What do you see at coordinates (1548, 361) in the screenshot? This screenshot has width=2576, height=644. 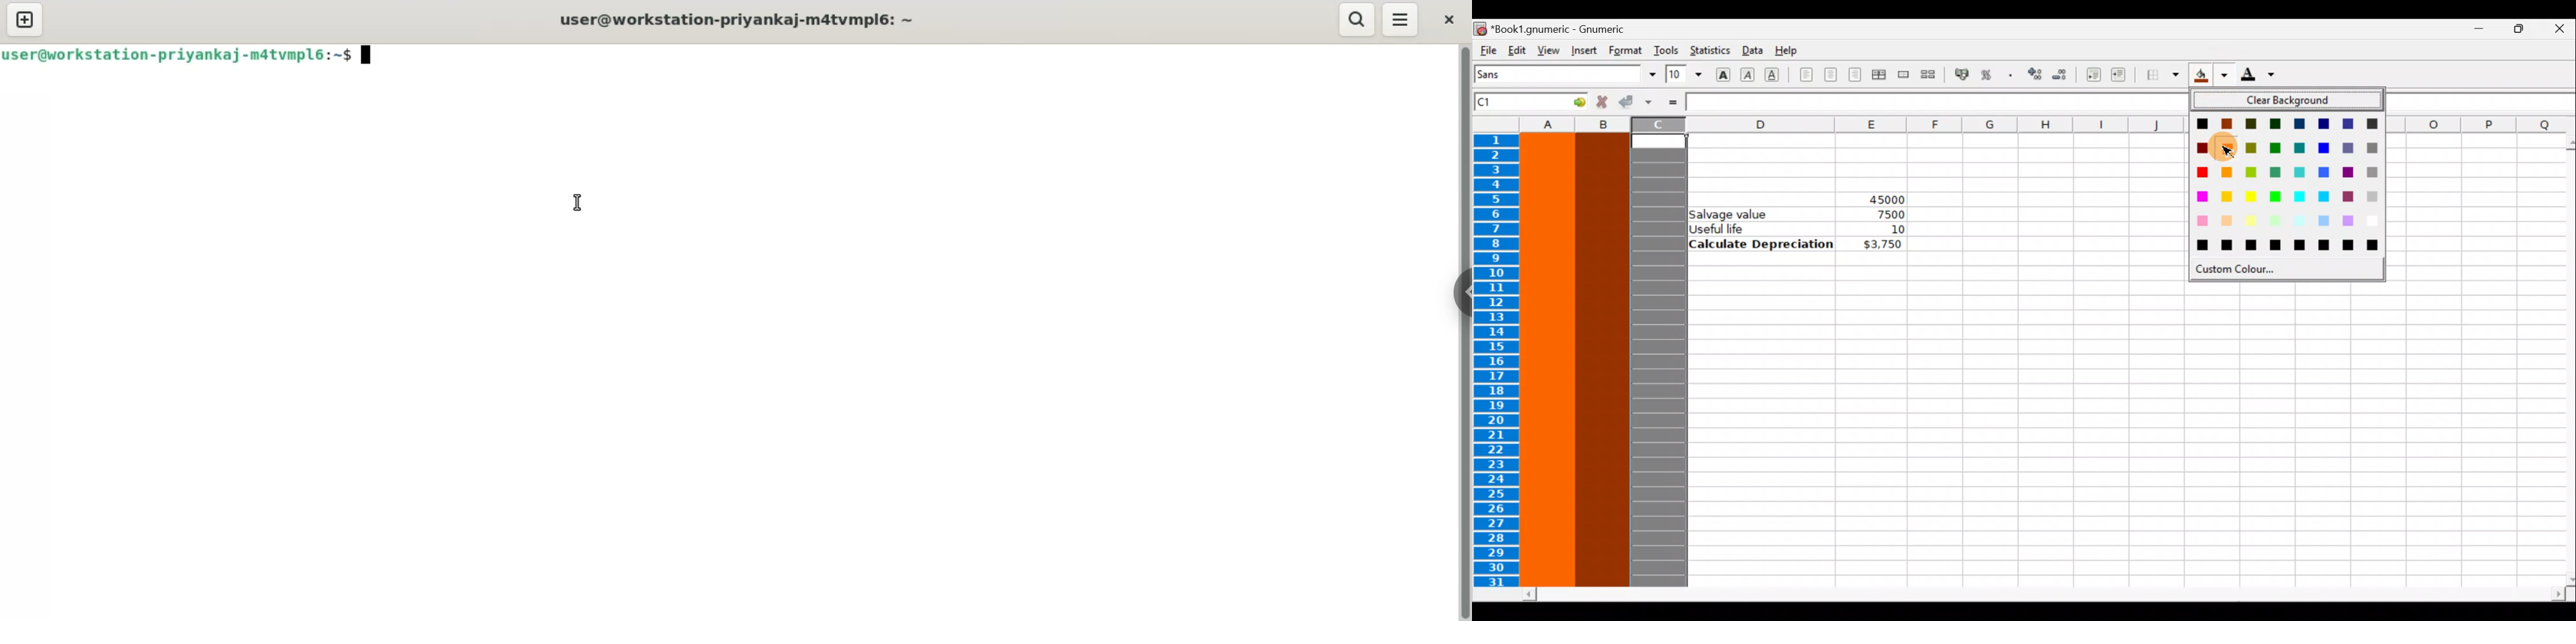 I see `Selected Column A highlighted with color` at bounding box center [1548, 361].